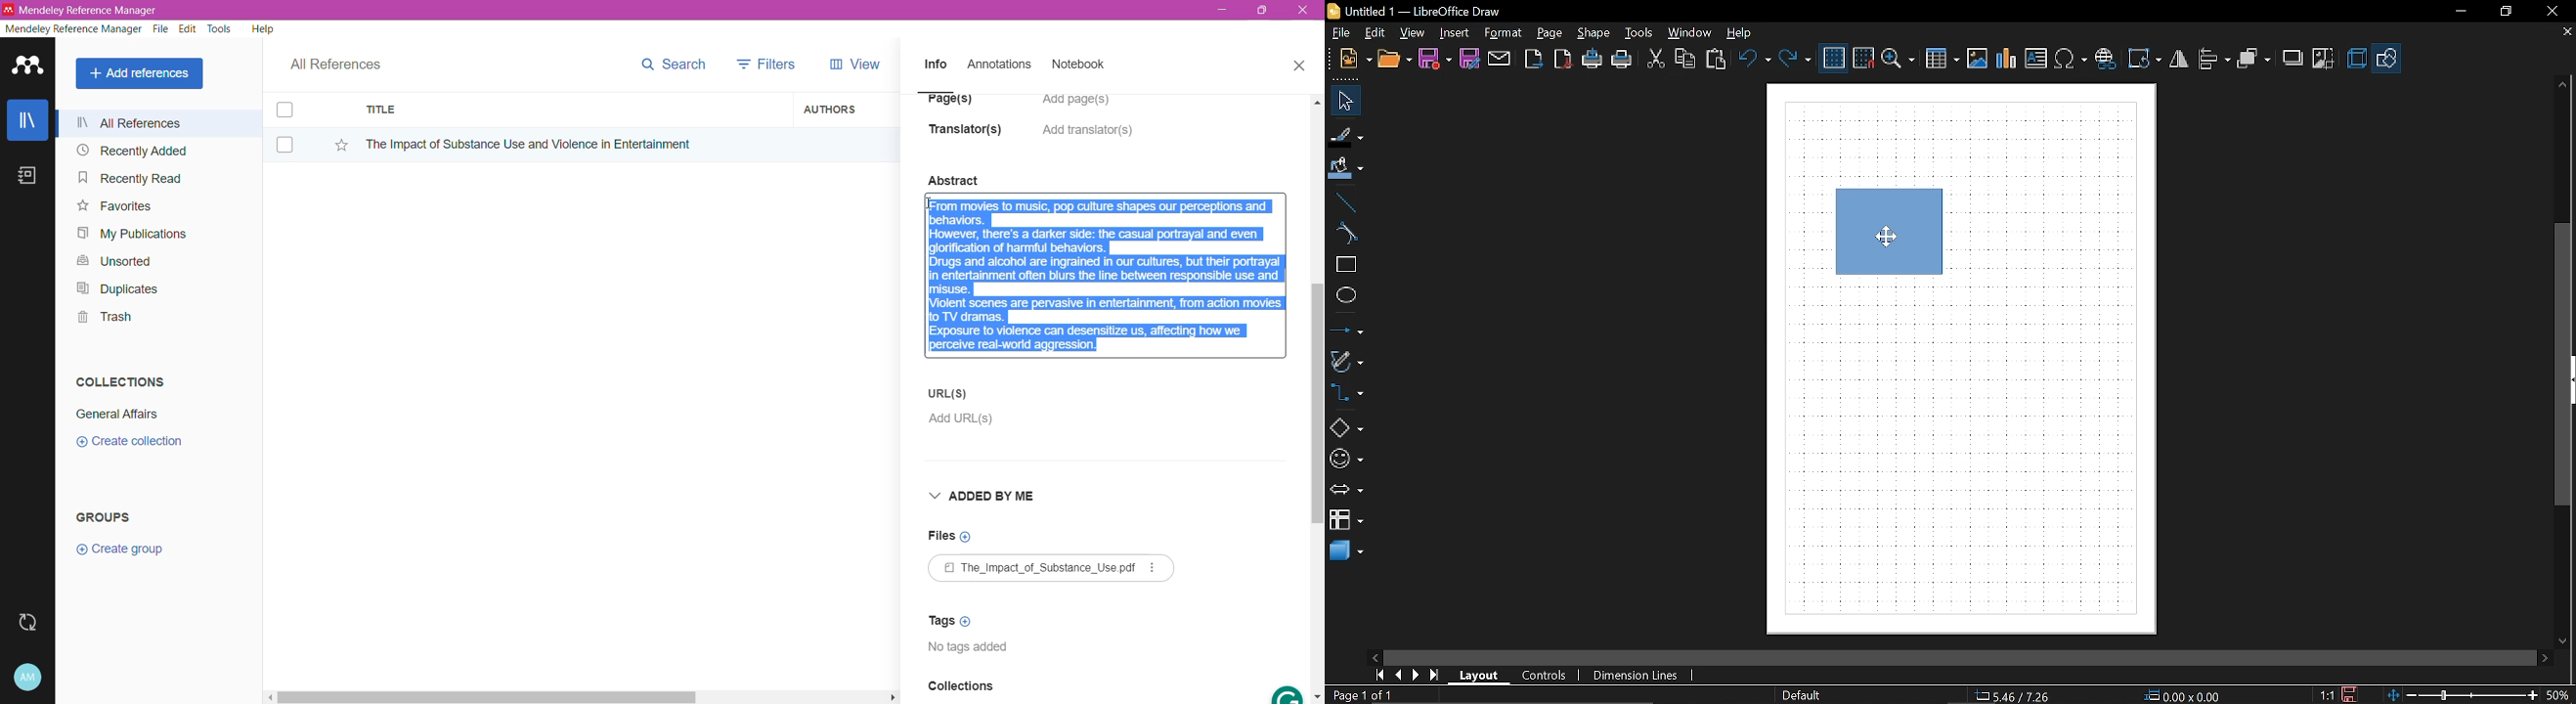 The height and width of the screenshot is (728, 2576). What do you see at coordinates (1864, 58) in the screenshot?
I see `snap to grid` at bounding box center [1864, 58].